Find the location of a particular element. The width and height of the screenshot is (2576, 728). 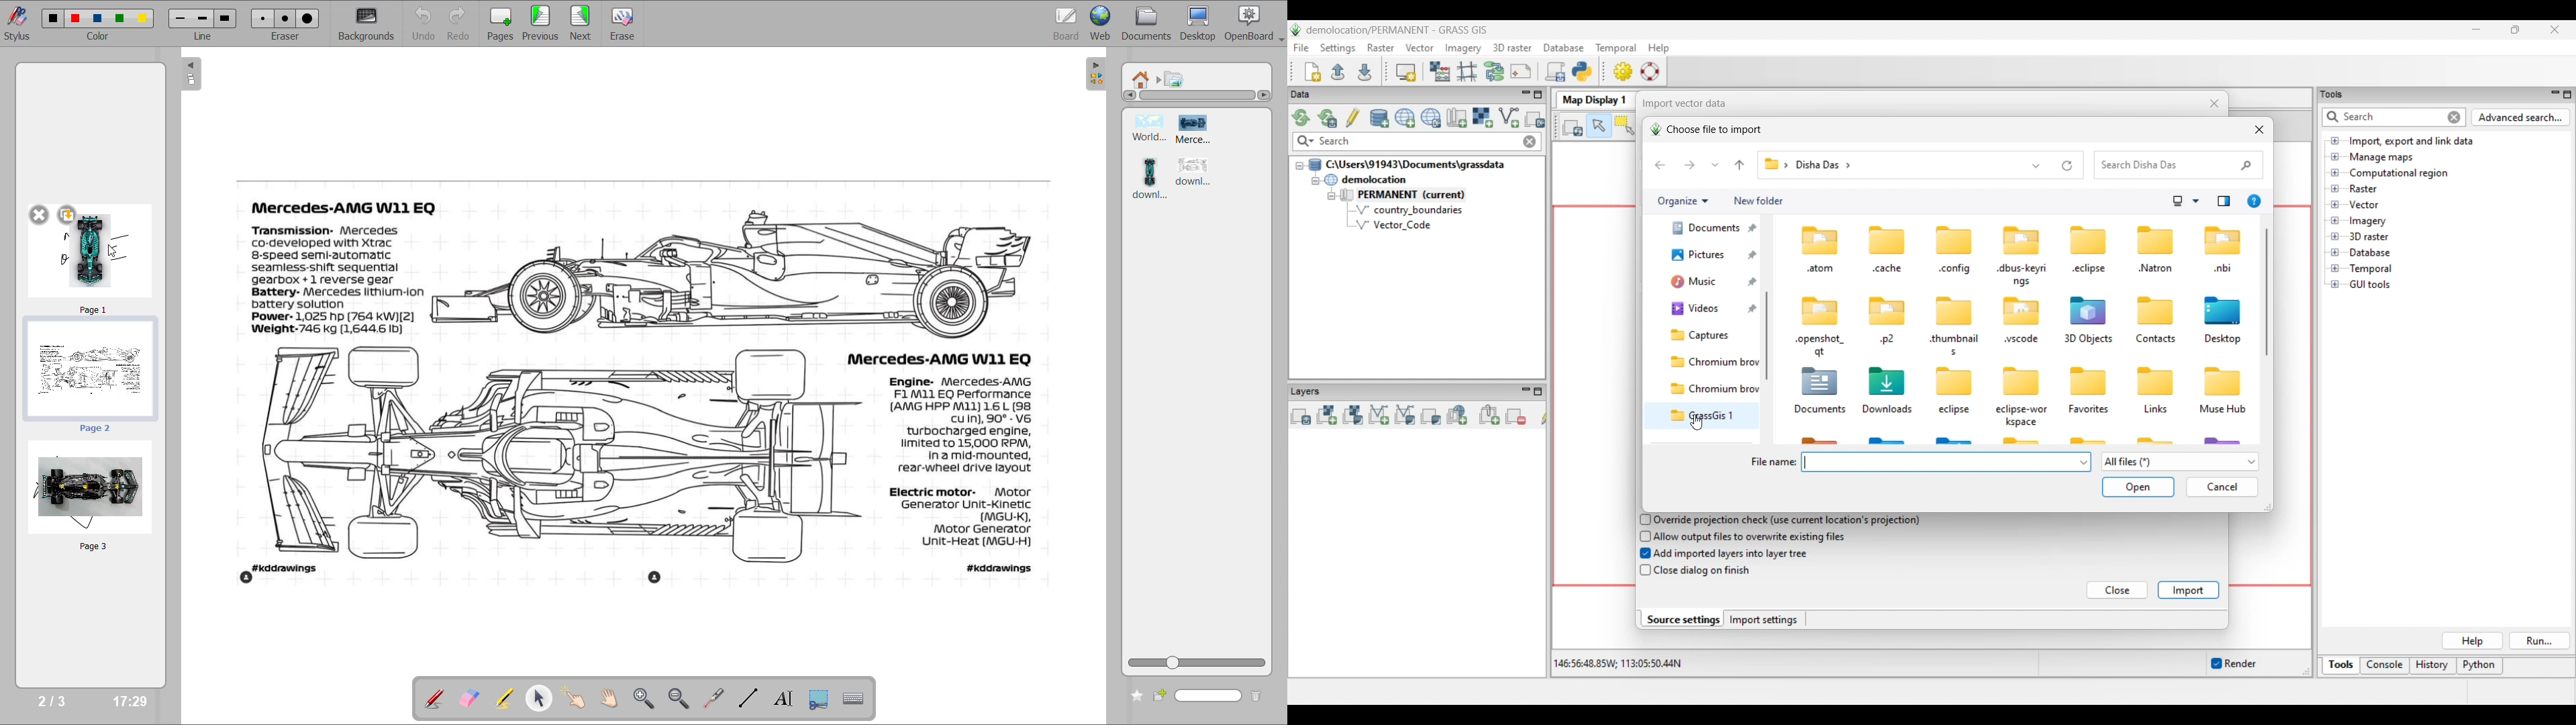

name input is located at coordinates (1210, 694).